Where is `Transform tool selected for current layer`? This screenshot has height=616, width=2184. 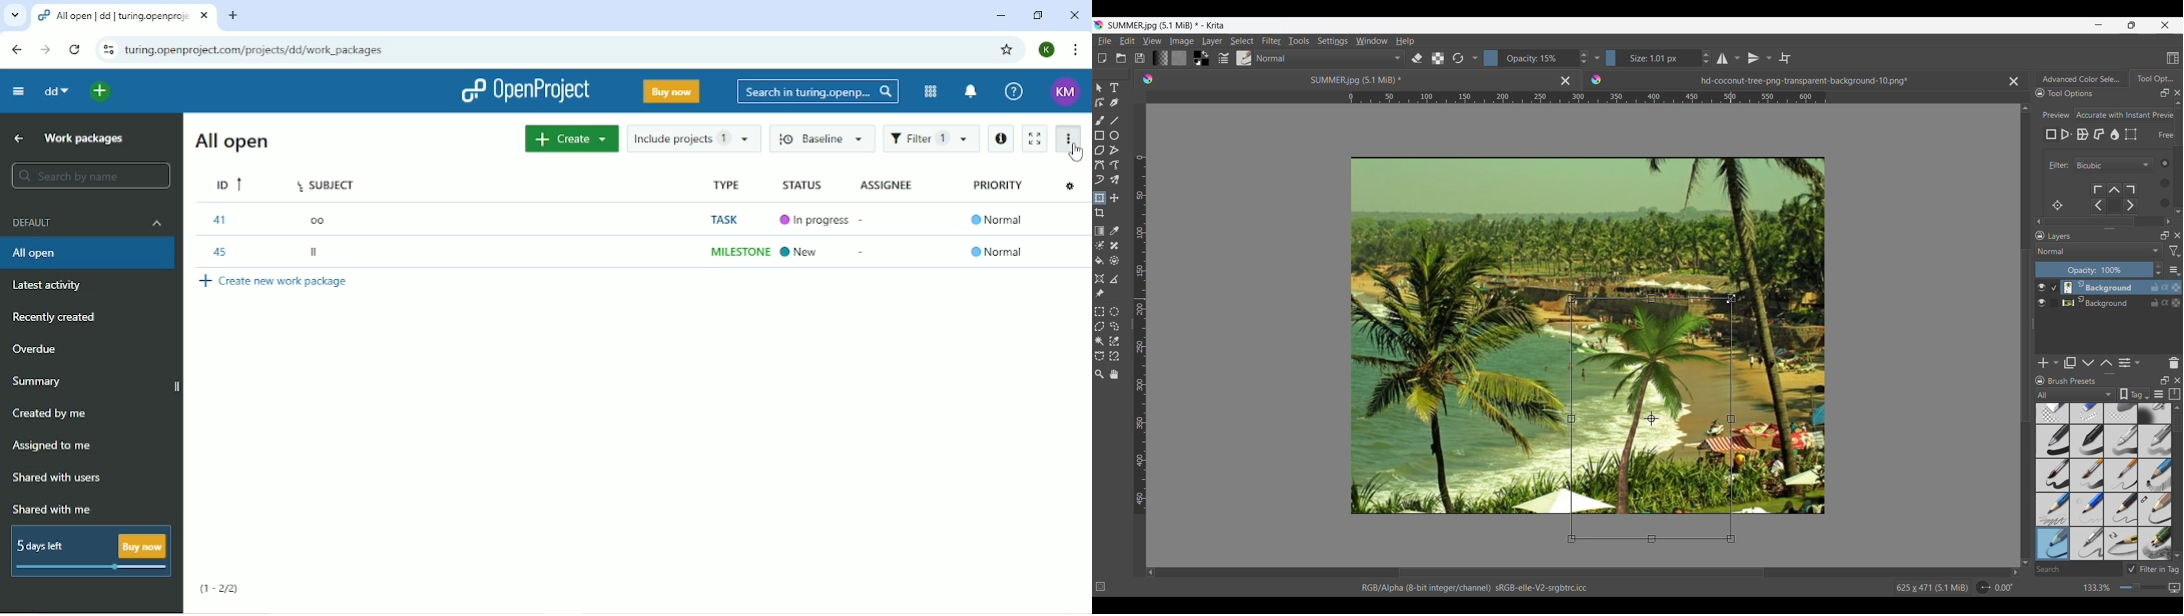
Transform tool selected for current layer is located at coordinates (1650, 418).